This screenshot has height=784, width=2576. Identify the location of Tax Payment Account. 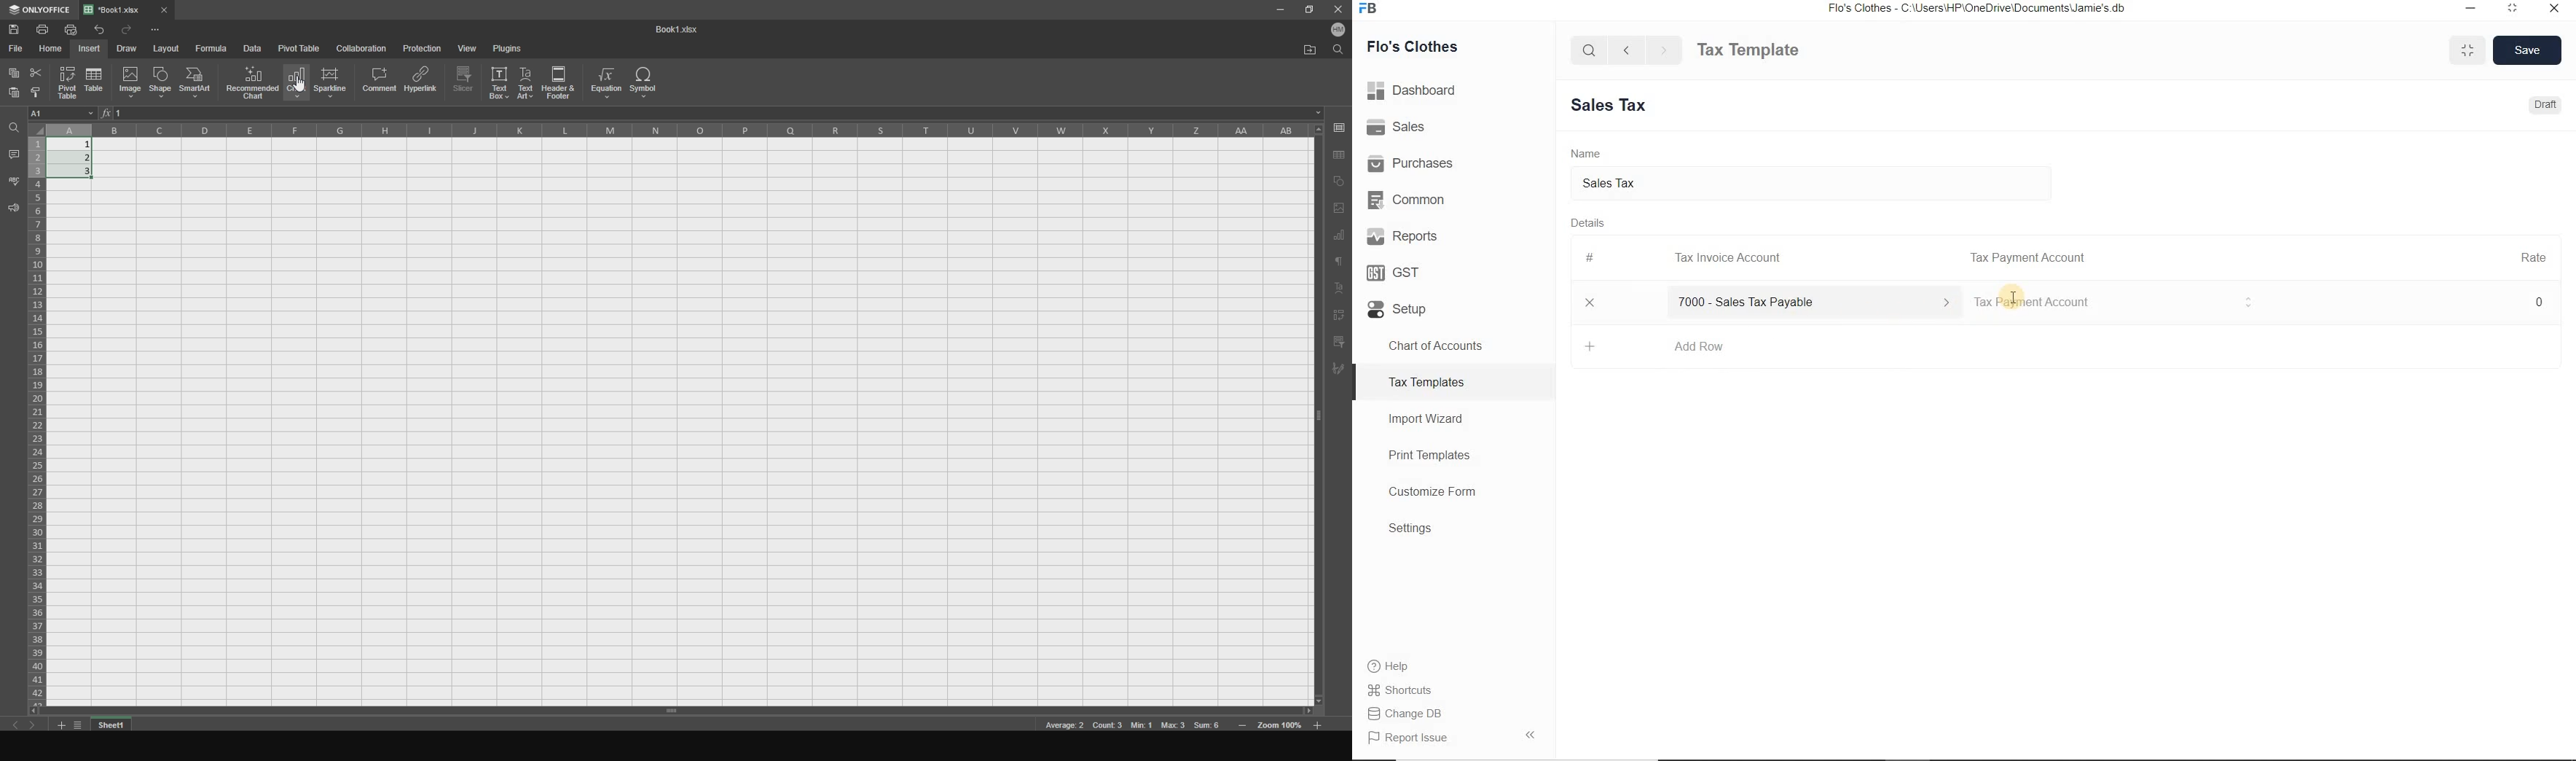
(2026, 258).